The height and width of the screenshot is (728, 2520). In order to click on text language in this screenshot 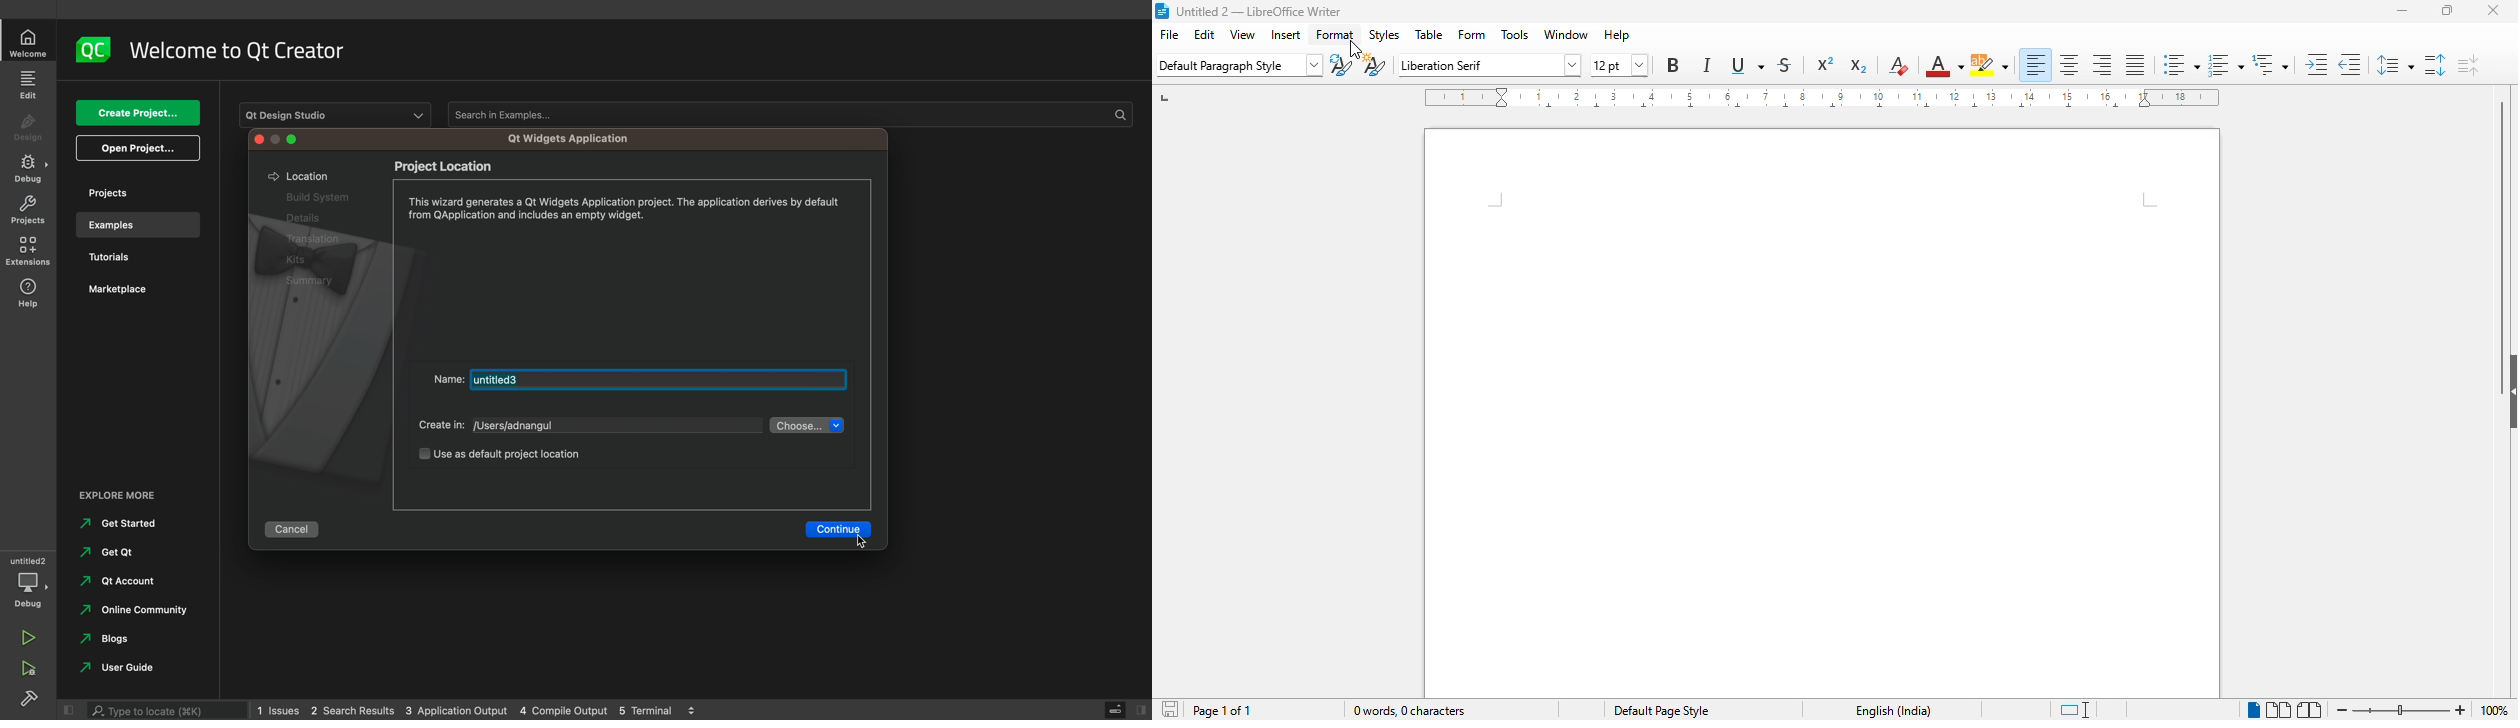, I will do `click(1893, 710)`.